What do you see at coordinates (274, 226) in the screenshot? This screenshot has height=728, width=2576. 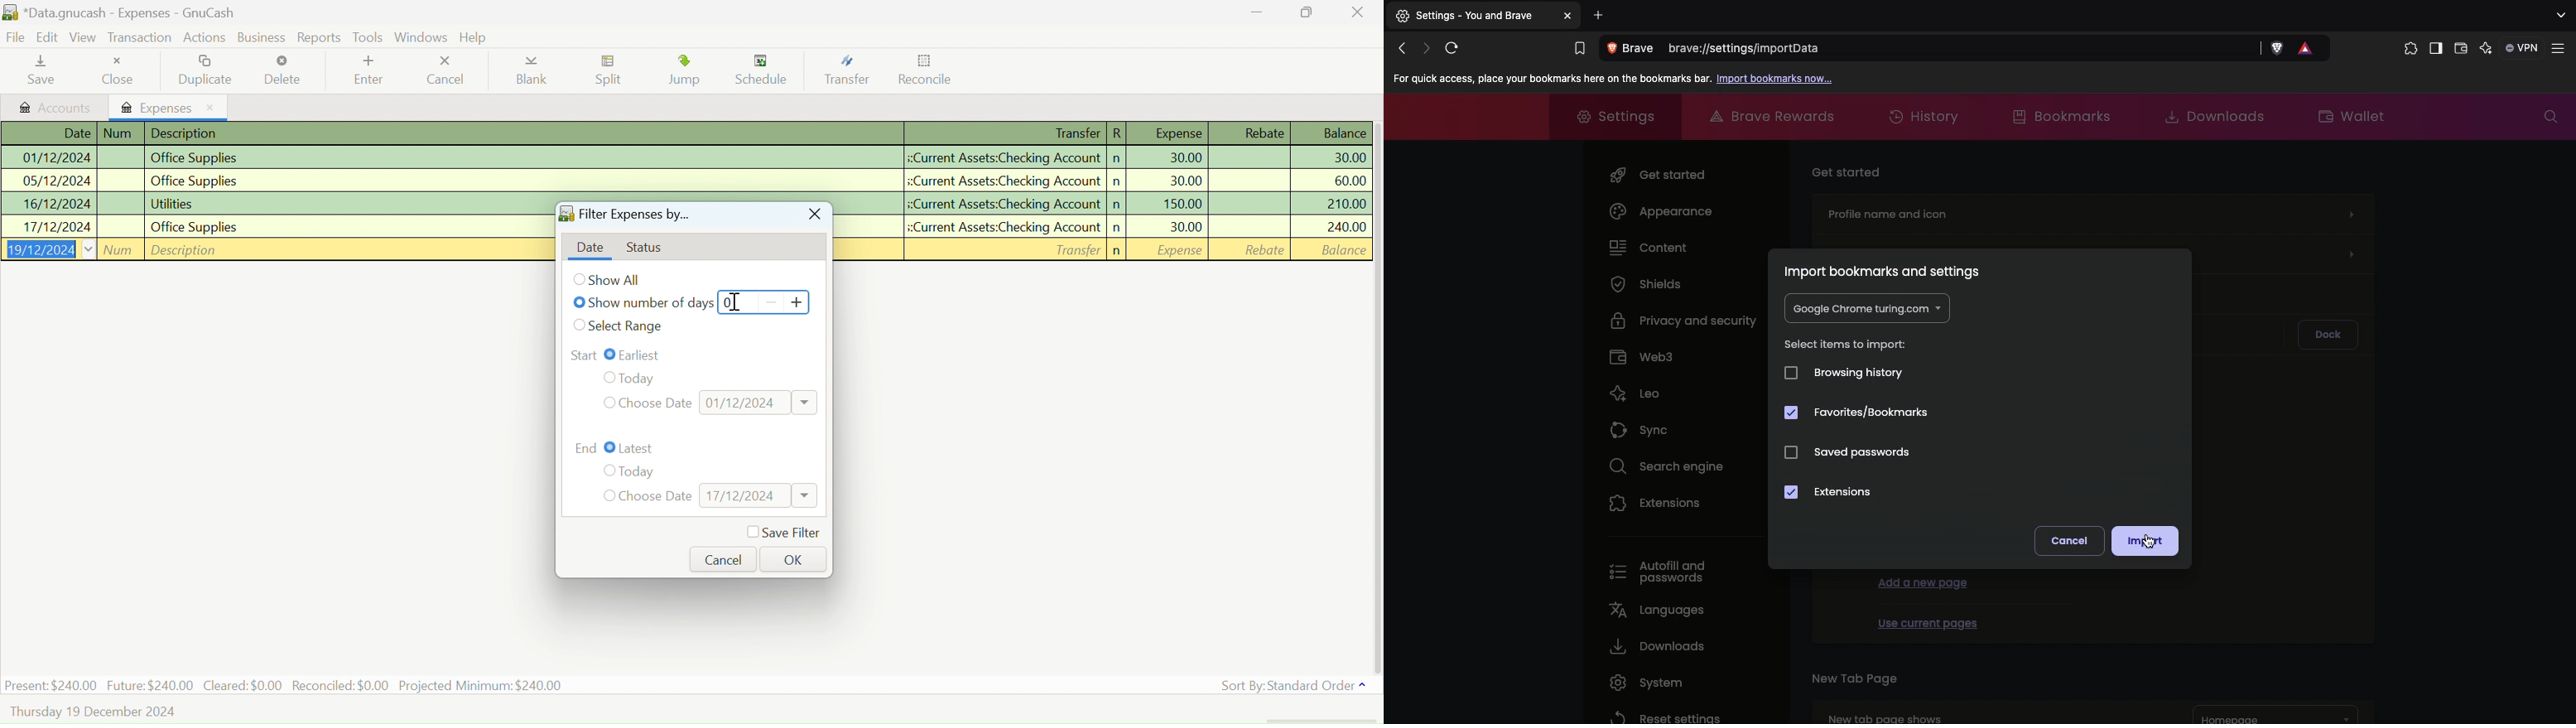 I see `Office Supplies Transaction` at bounding box center [274, 226].